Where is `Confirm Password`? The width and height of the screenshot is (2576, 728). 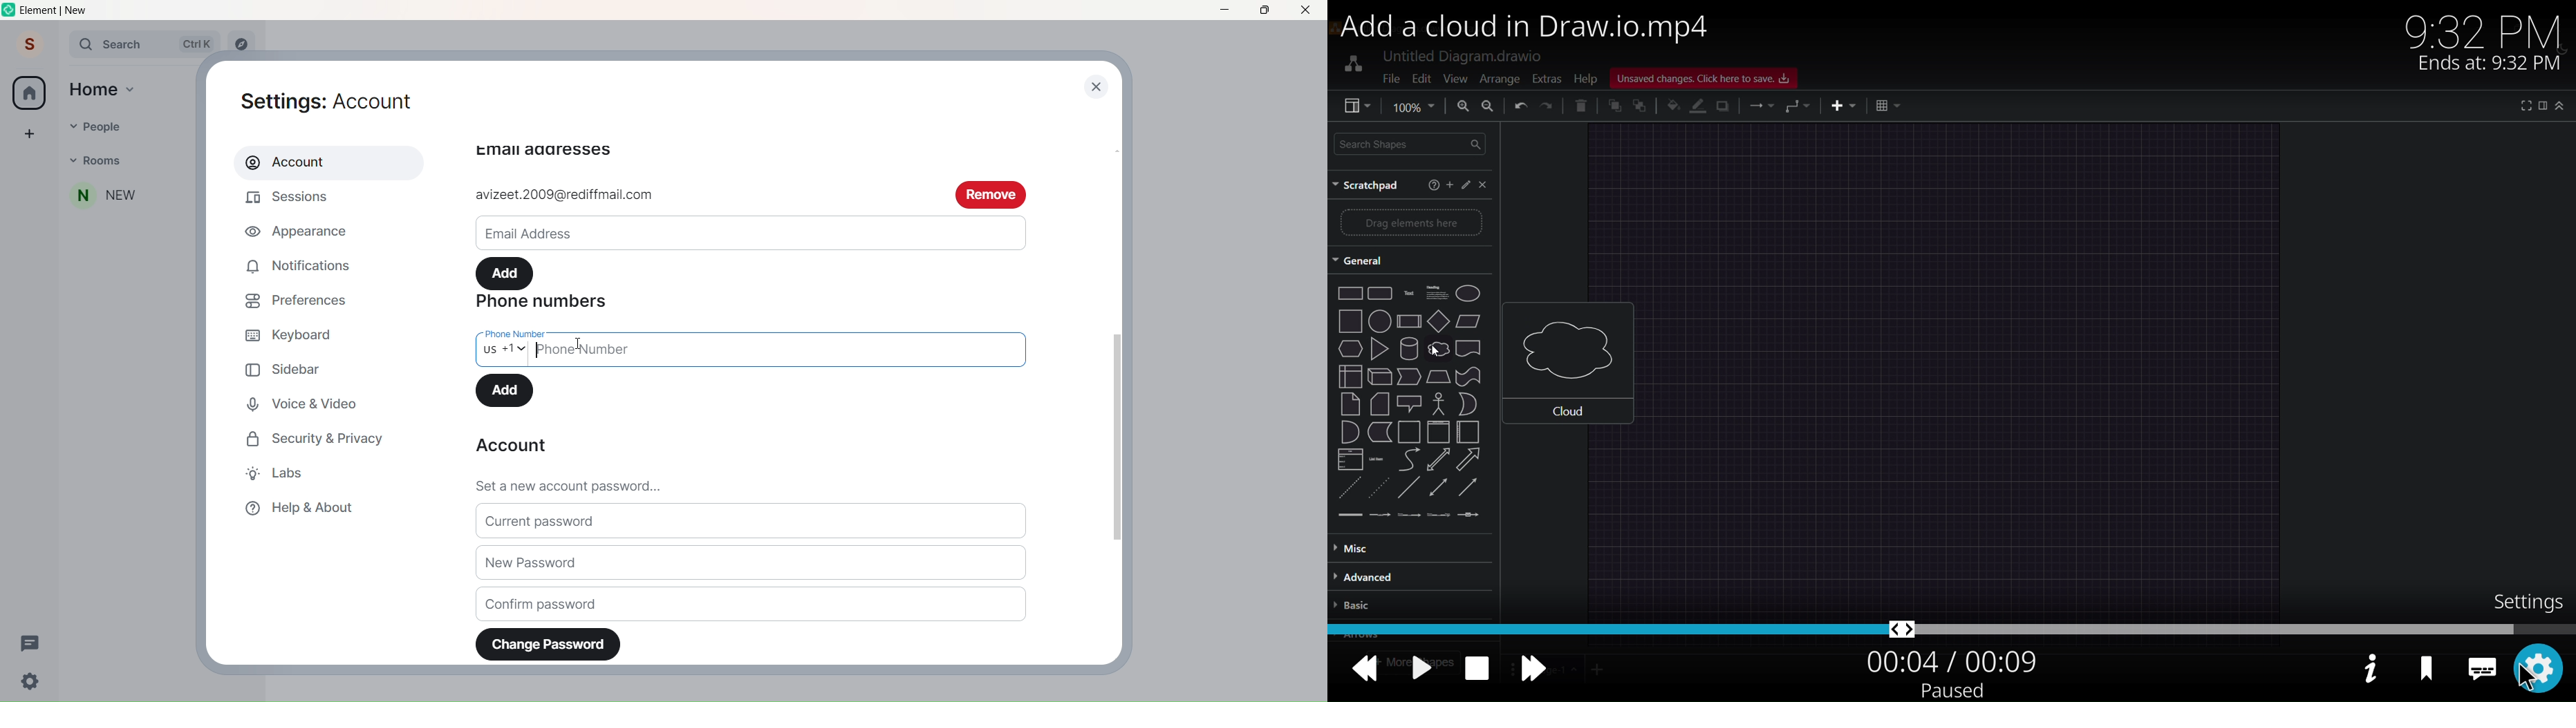 Confirm Password is located at coordinates (752, 603).